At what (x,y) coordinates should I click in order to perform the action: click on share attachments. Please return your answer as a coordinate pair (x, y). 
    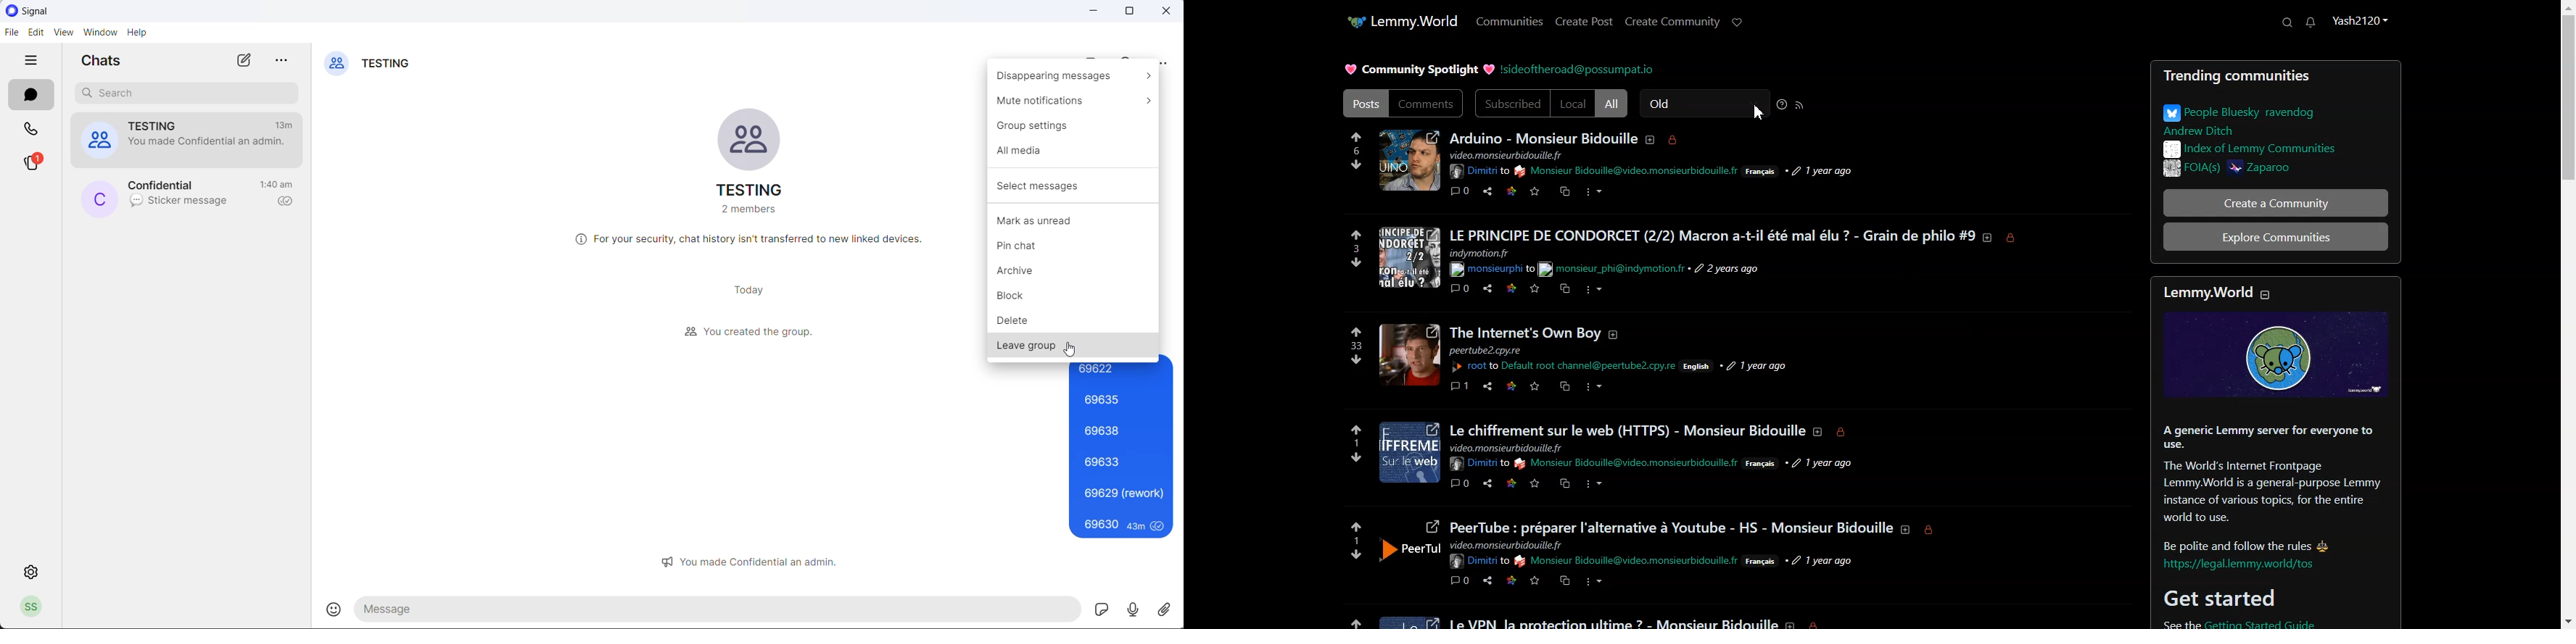
    Looking at the image, I should click on (1169, 608).